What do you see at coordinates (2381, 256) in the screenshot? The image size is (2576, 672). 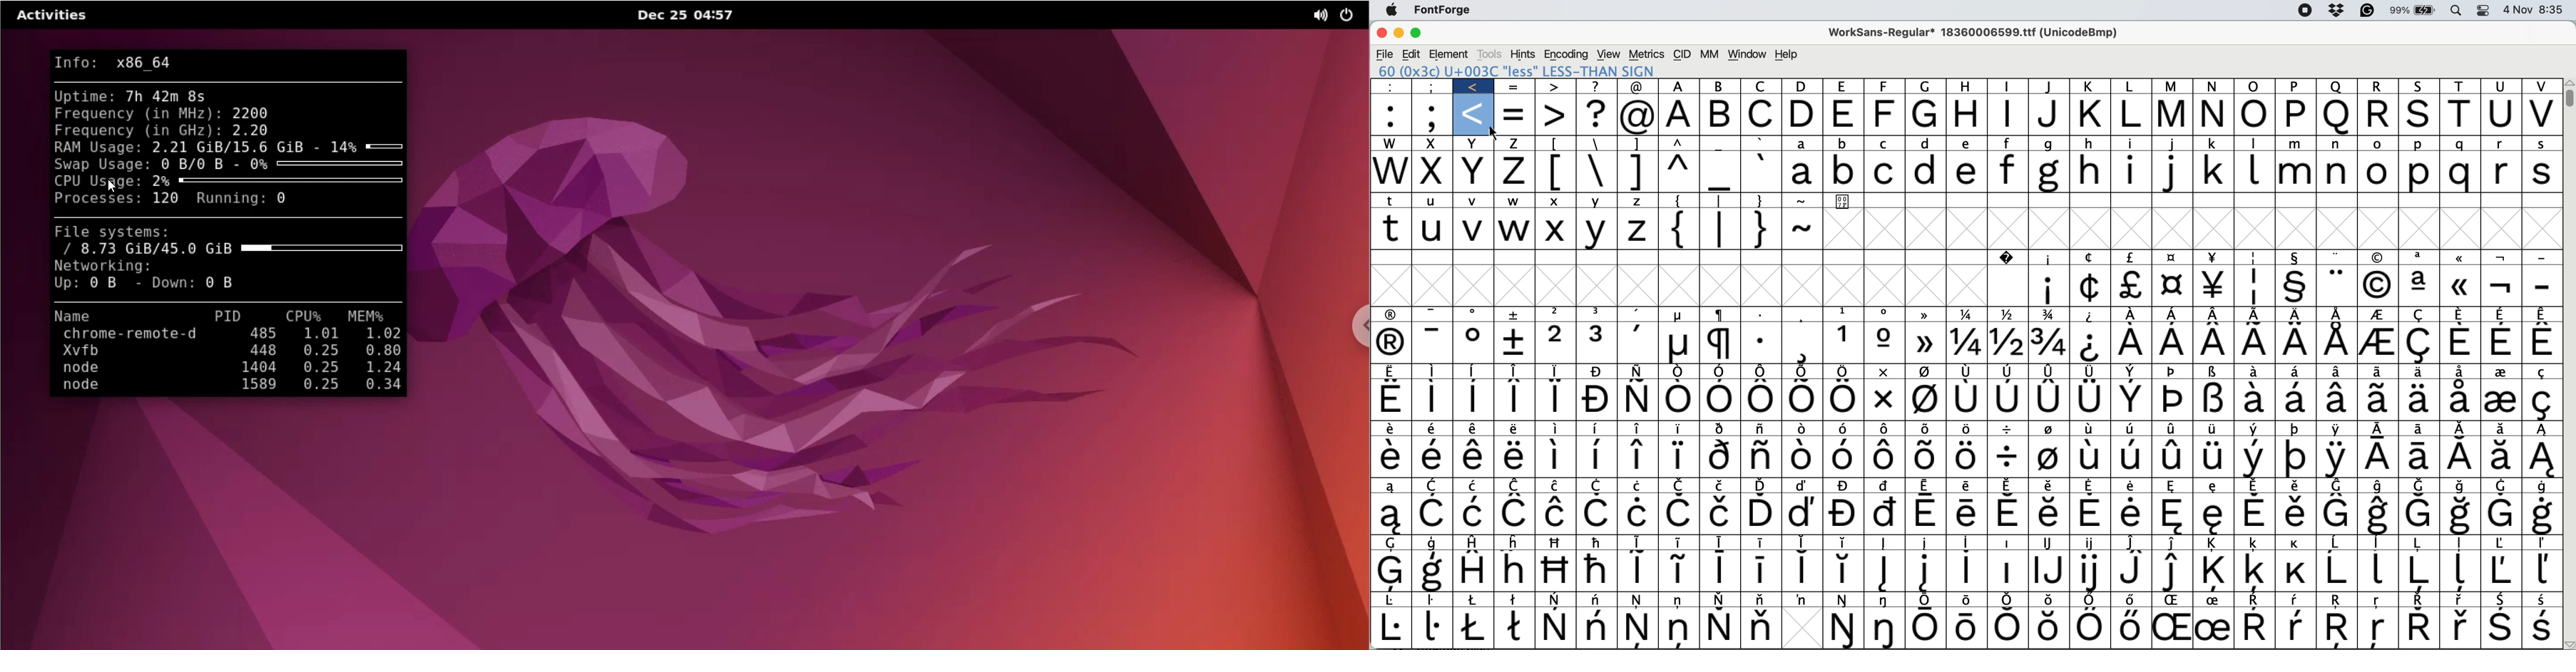 I see `Symbol` at bounding box center [2381, 256].